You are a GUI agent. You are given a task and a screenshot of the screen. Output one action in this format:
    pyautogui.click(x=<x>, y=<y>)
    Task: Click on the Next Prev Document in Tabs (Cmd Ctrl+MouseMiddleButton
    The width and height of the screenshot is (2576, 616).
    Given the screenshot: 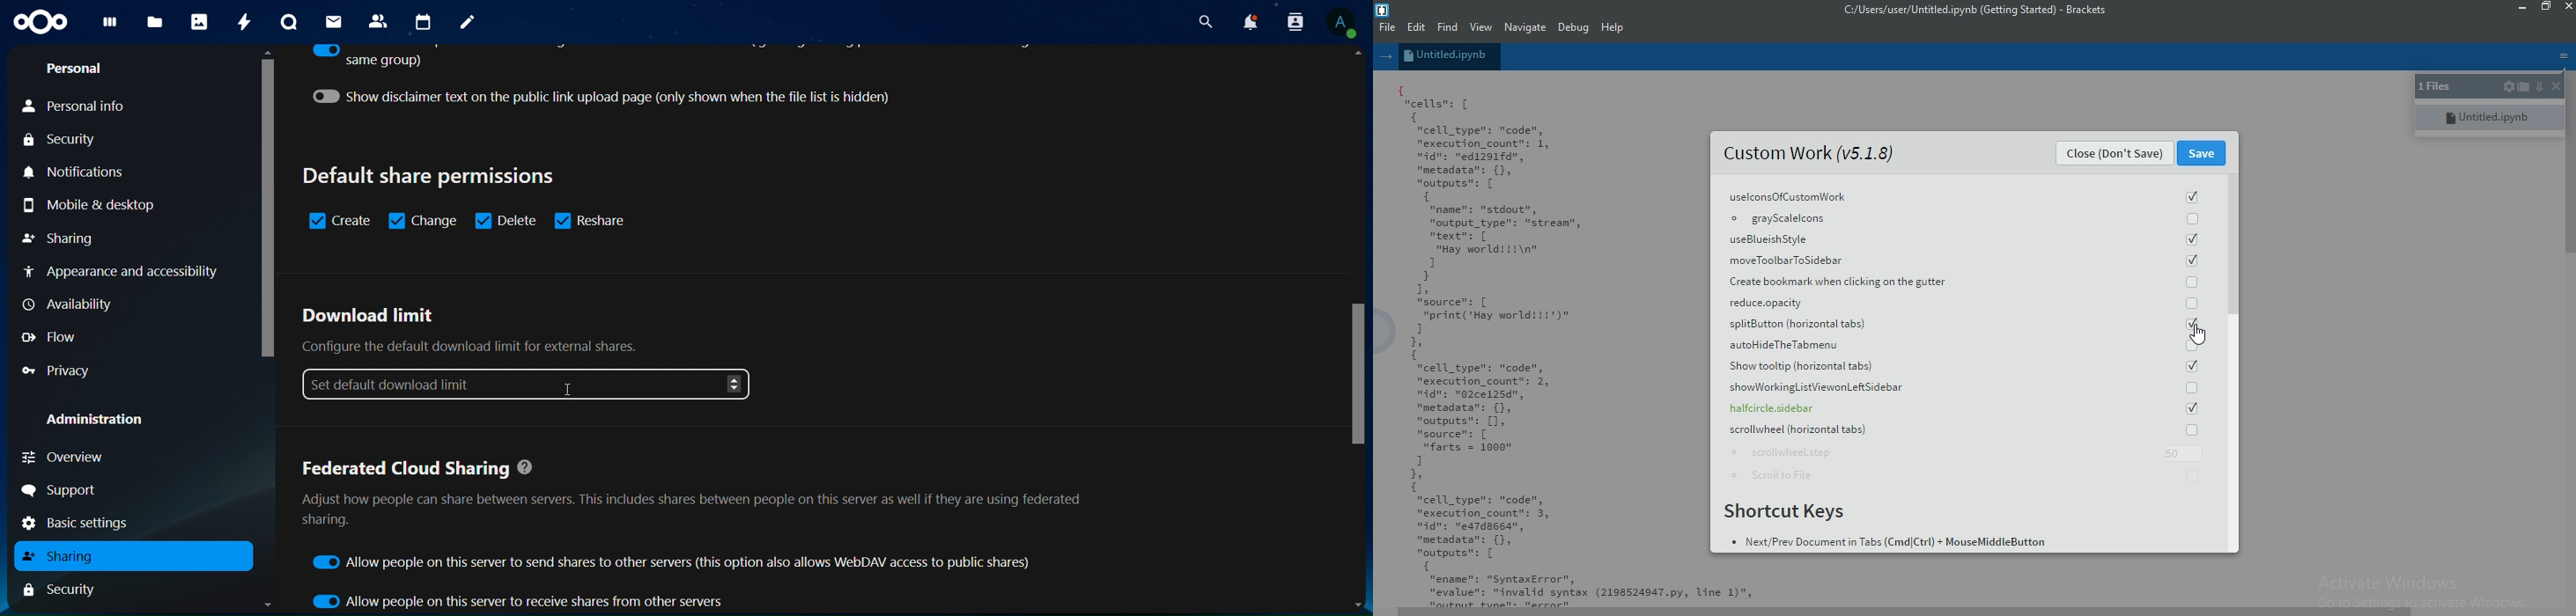 What is the action you would take?
    pyautogui.click(x=1887, y=540)
    